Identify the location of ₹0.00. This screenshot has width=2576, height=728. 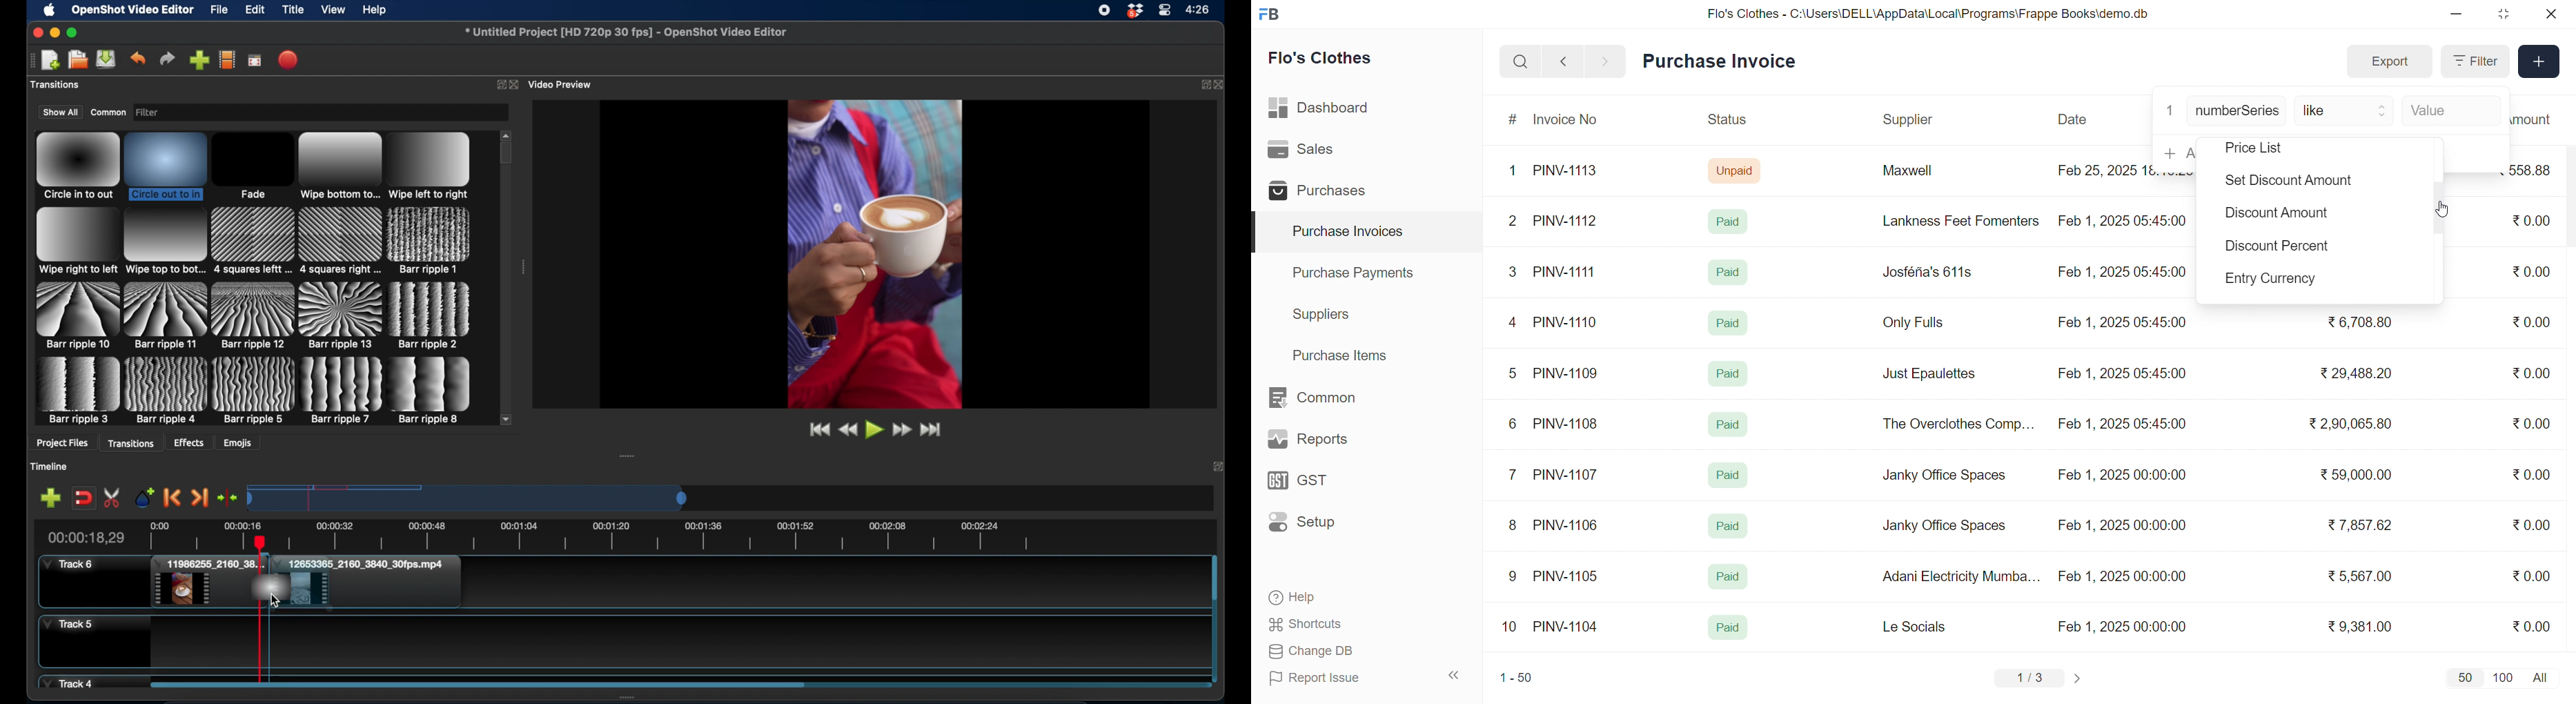
(2530, 425).